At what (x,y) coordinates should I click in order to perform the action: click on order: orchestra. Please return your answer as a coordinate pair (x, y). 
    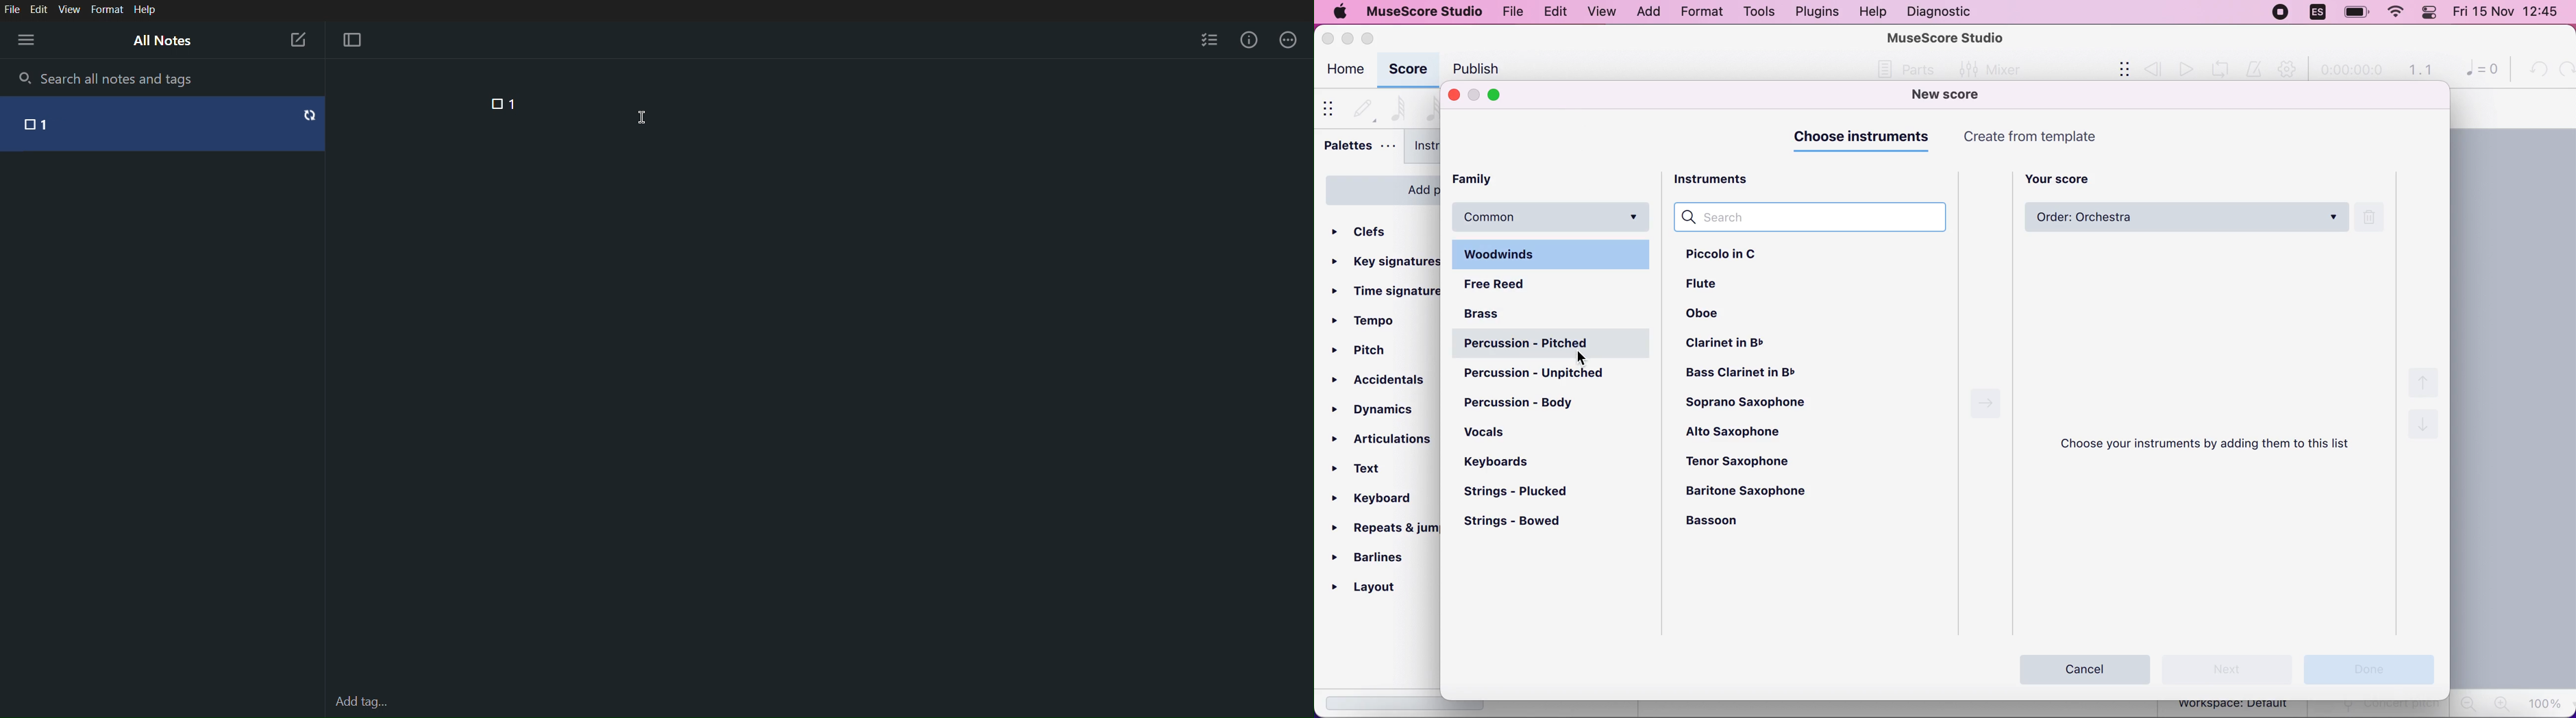
    Looking at the image, I should click on (2185, 218).